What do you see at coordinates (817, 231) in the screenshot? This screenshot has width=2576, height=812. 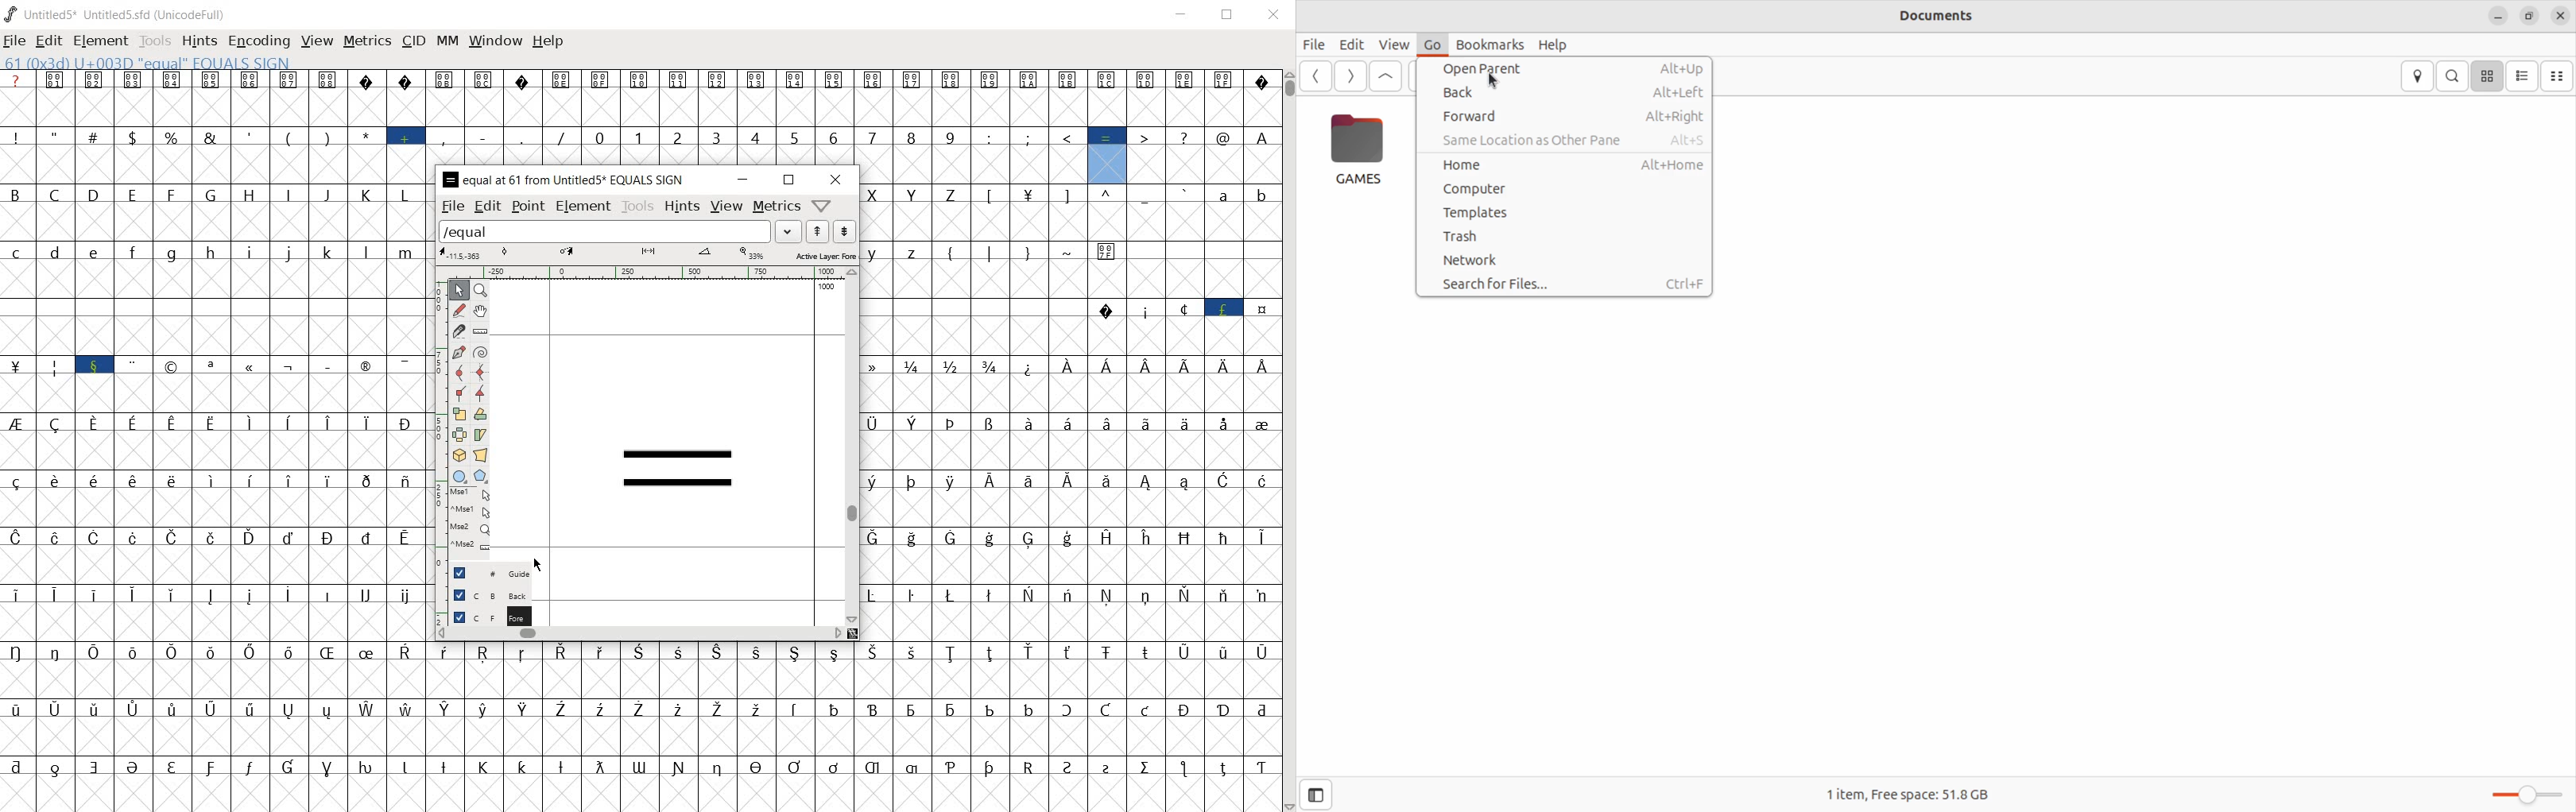 I see `show the next word on the list` at bounding box center [817, 231].